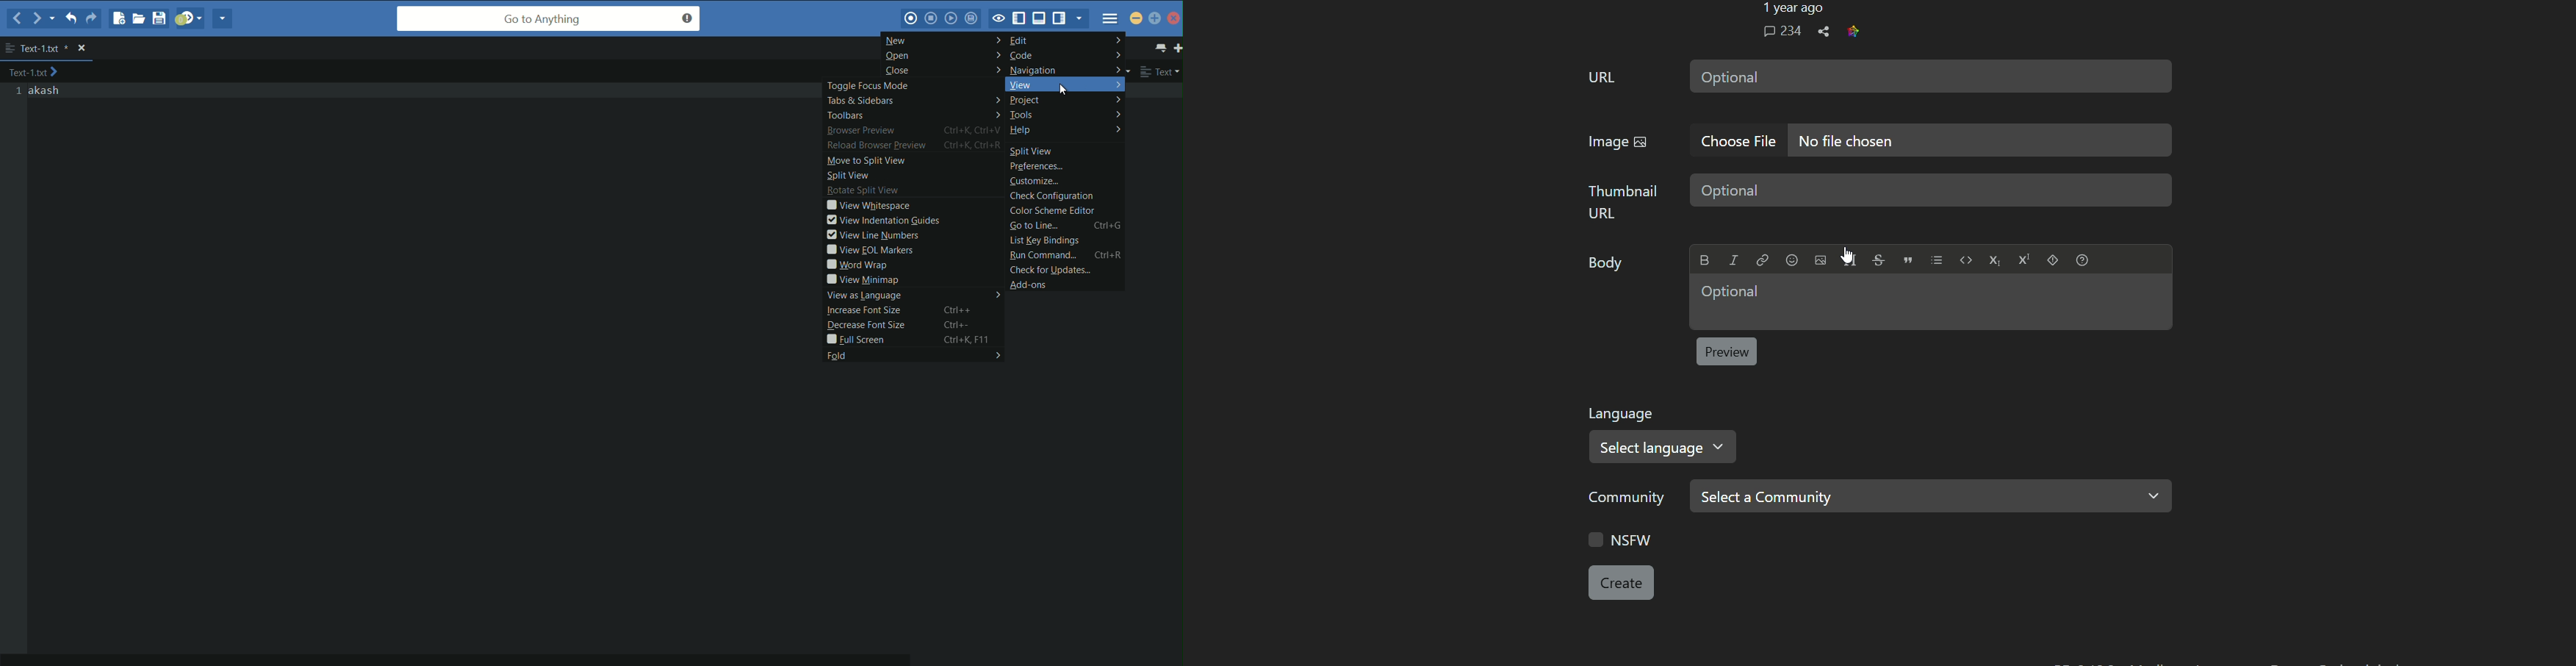 Image resolution: width=2576 pixels, height=672 pixels. I want to click on file type, so click(1162, 71).